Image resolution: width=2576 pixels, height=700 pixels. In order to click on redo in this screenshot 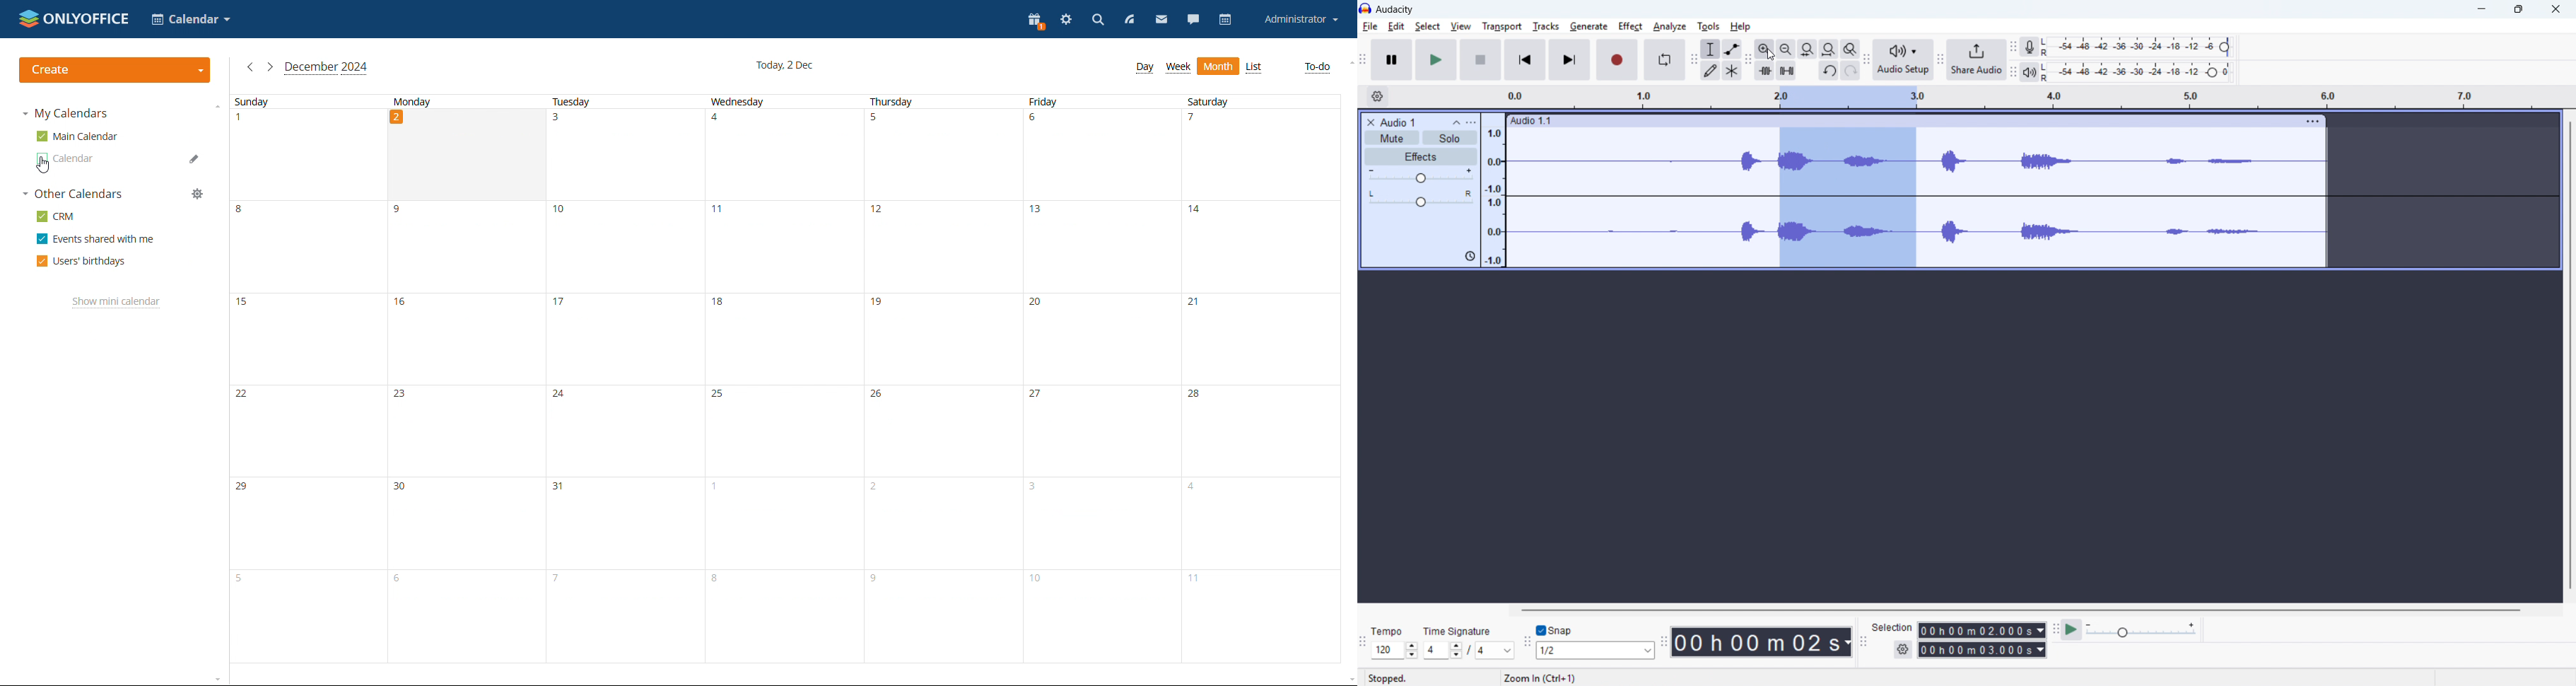, I will do `click(1851, 70)`.